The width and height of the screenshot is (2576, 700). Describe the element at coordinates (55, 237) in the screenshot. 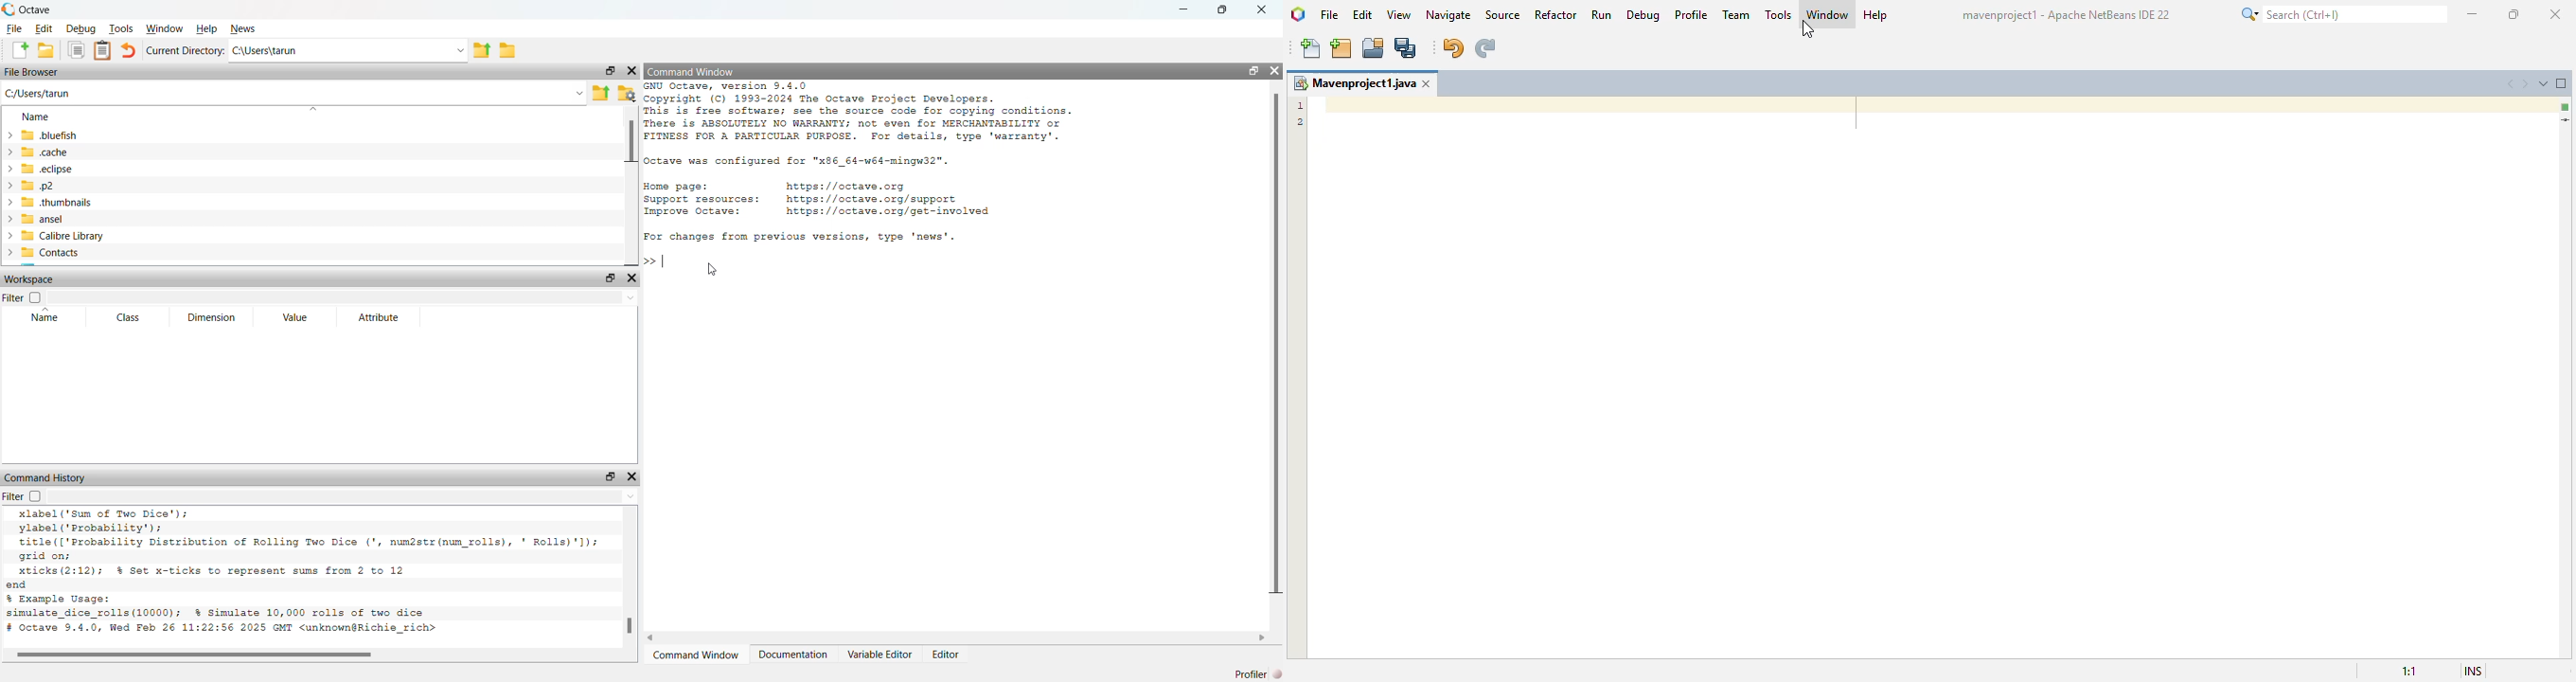

I see `Calibrel Library` at that location.